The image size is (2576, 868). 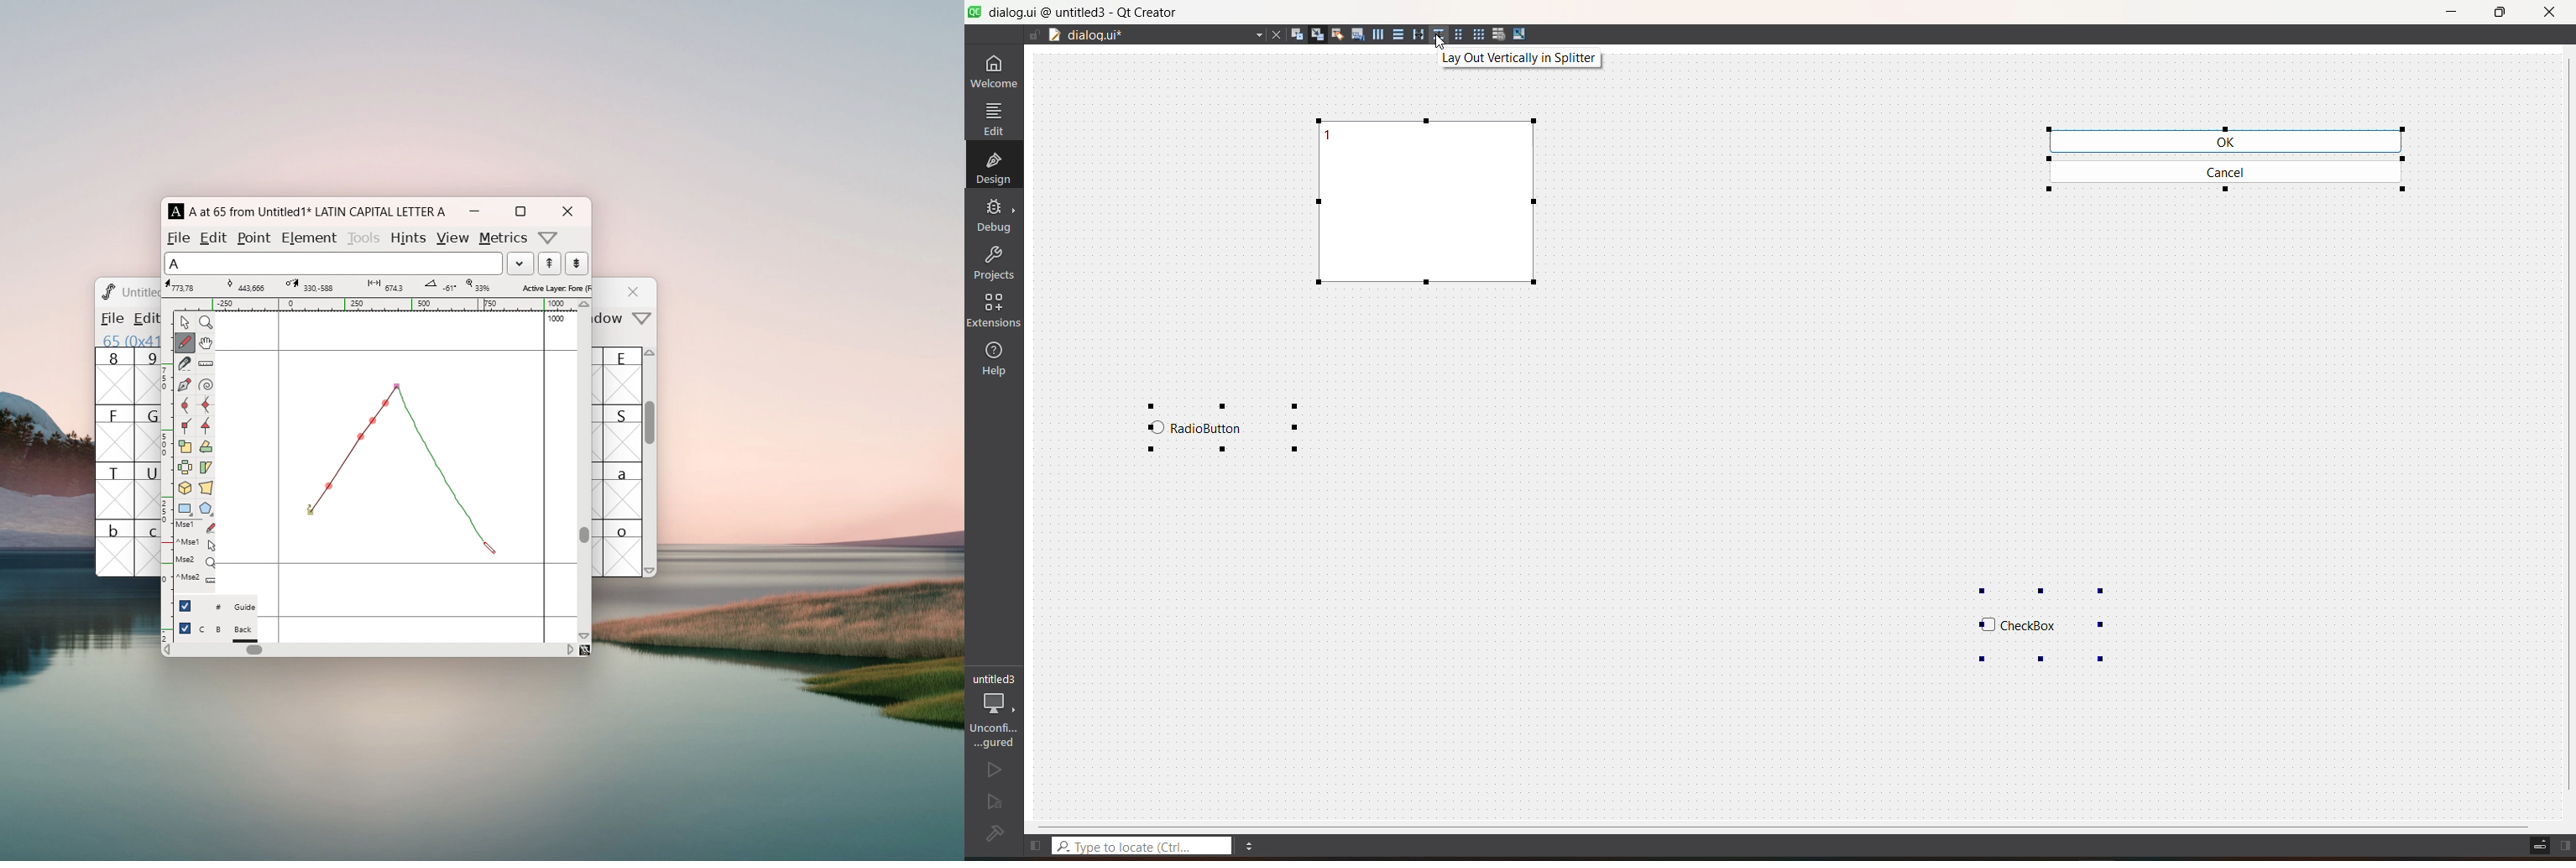 What do you see at coordinates (185, 470) in the screenshot?
I see `flip selection` at bounding box center [185, 470].